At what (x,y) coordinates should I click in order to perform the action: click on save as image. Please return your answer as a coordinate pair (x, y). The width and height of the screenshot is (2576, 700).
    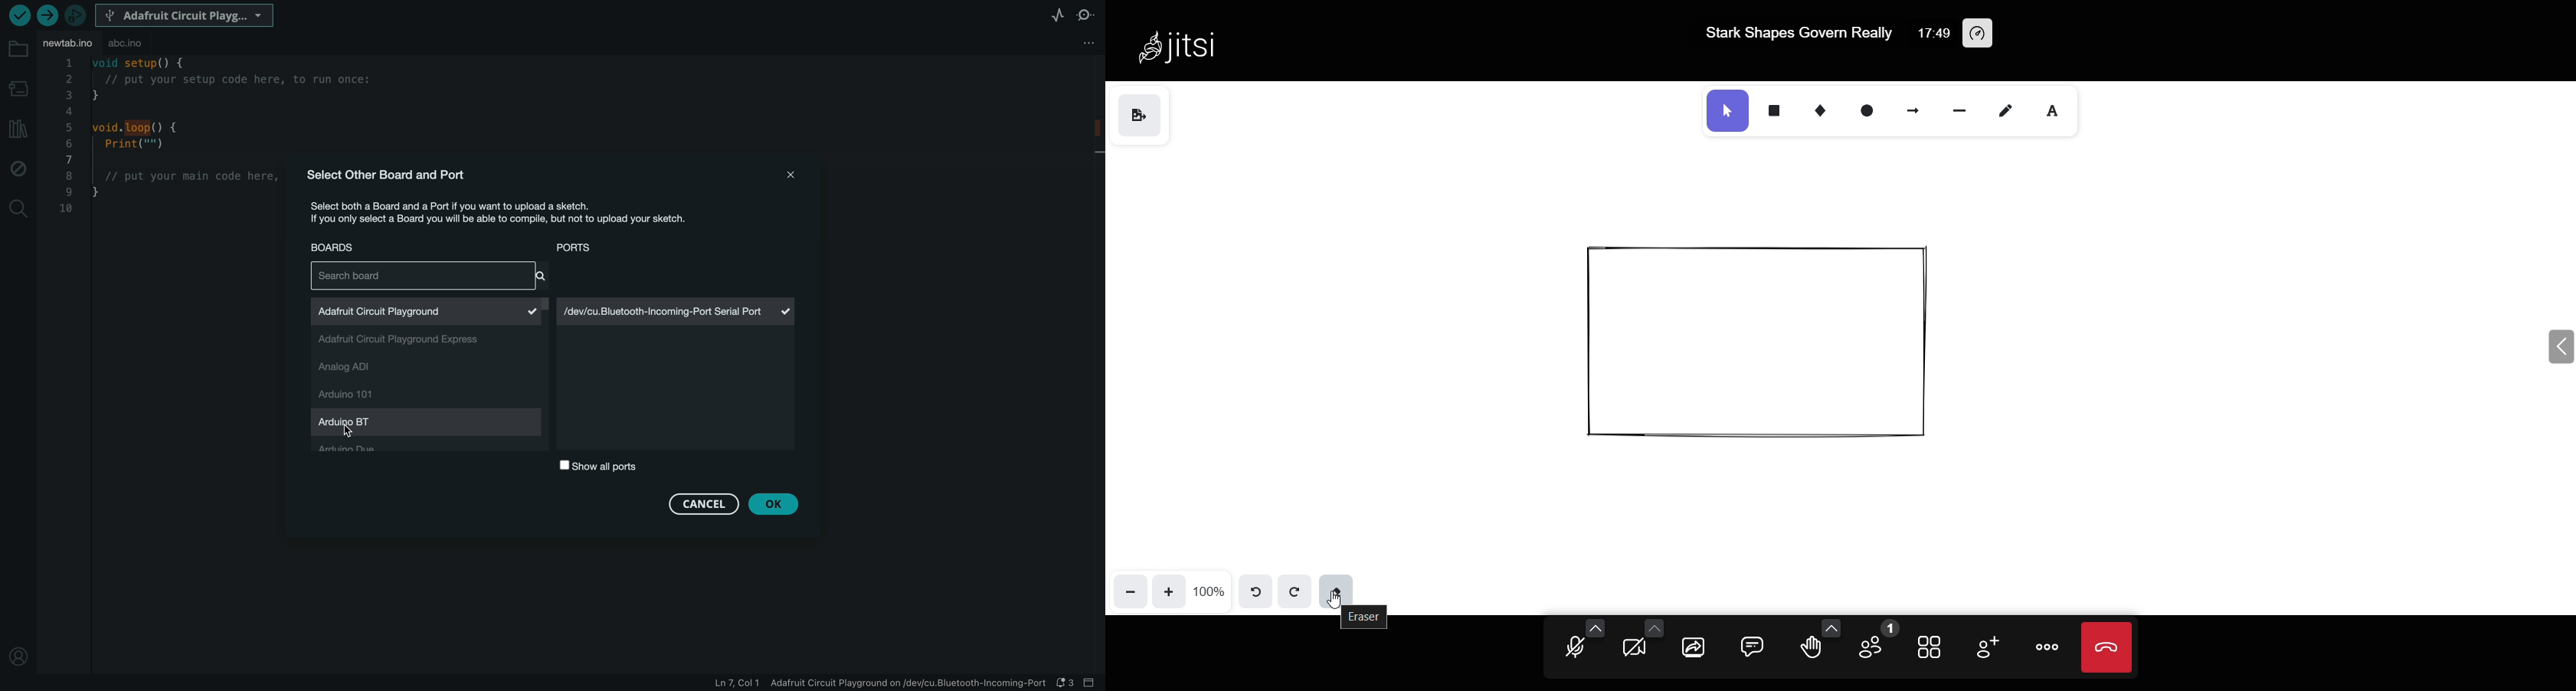
    Looking at the image, I should click on (1138, 116).